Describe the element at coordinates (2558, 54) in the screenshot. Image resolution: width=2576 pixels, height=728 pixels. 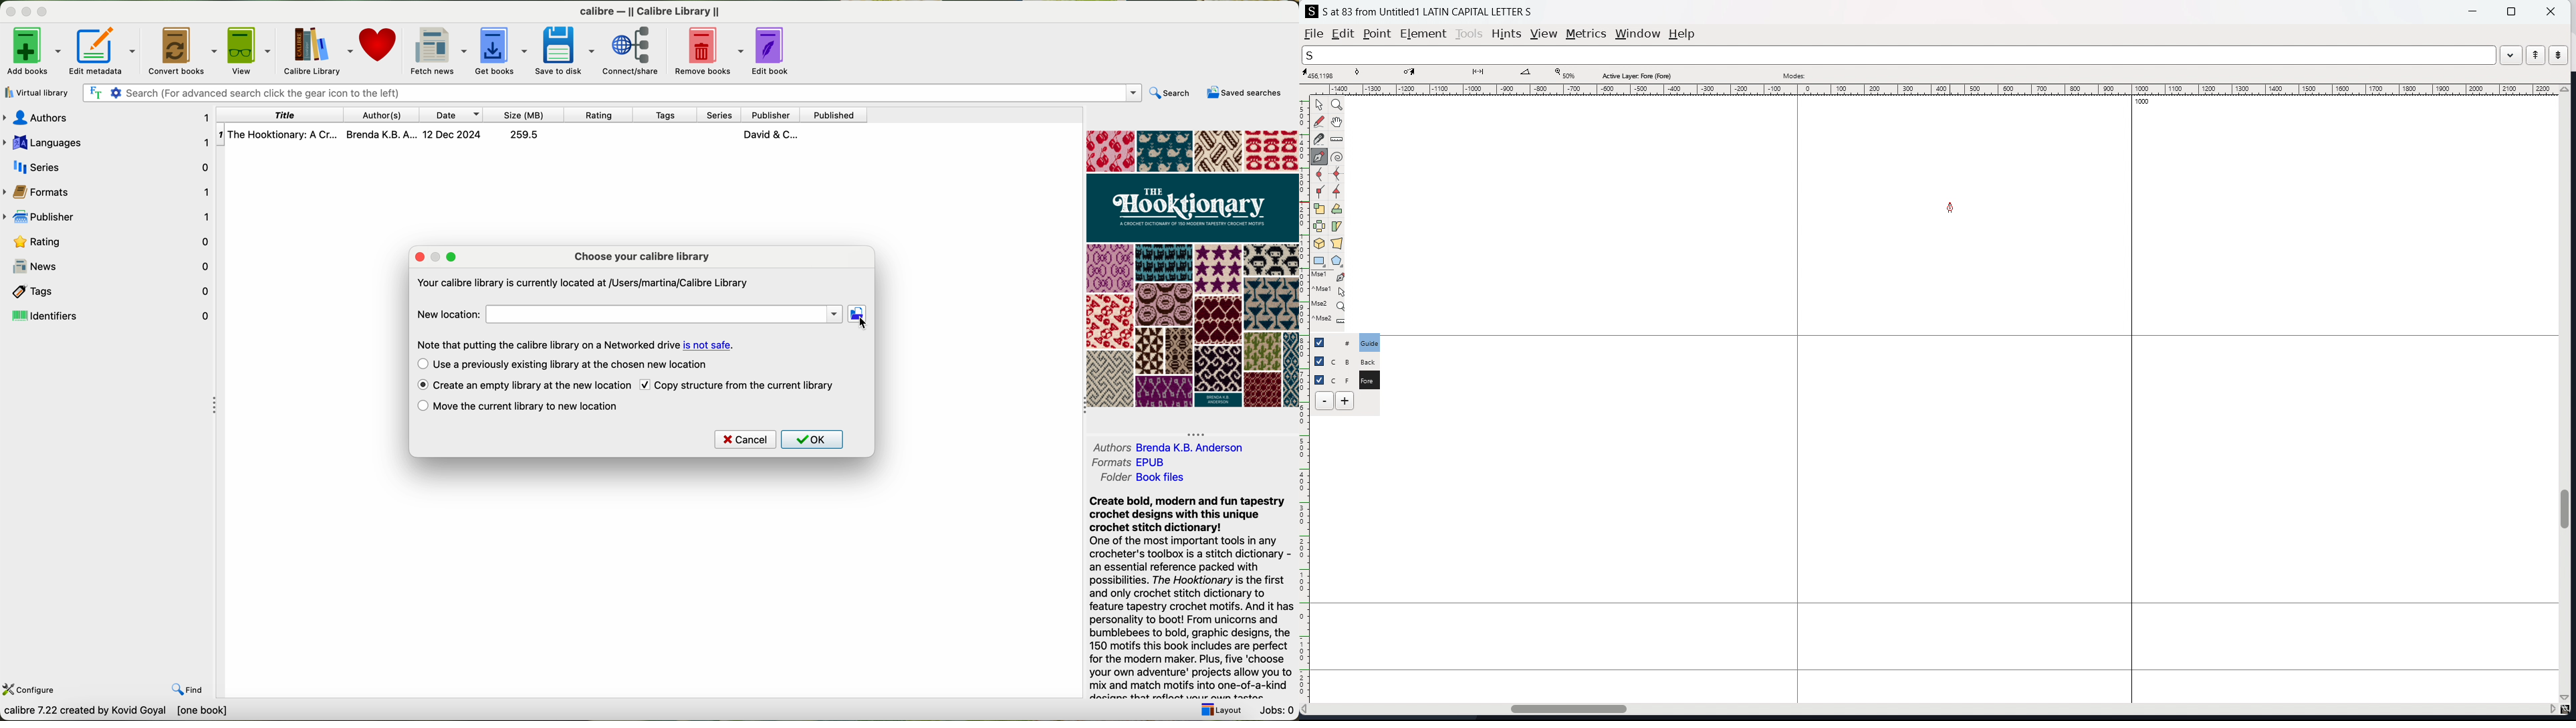
I see `next word in the wordlist` at that location.